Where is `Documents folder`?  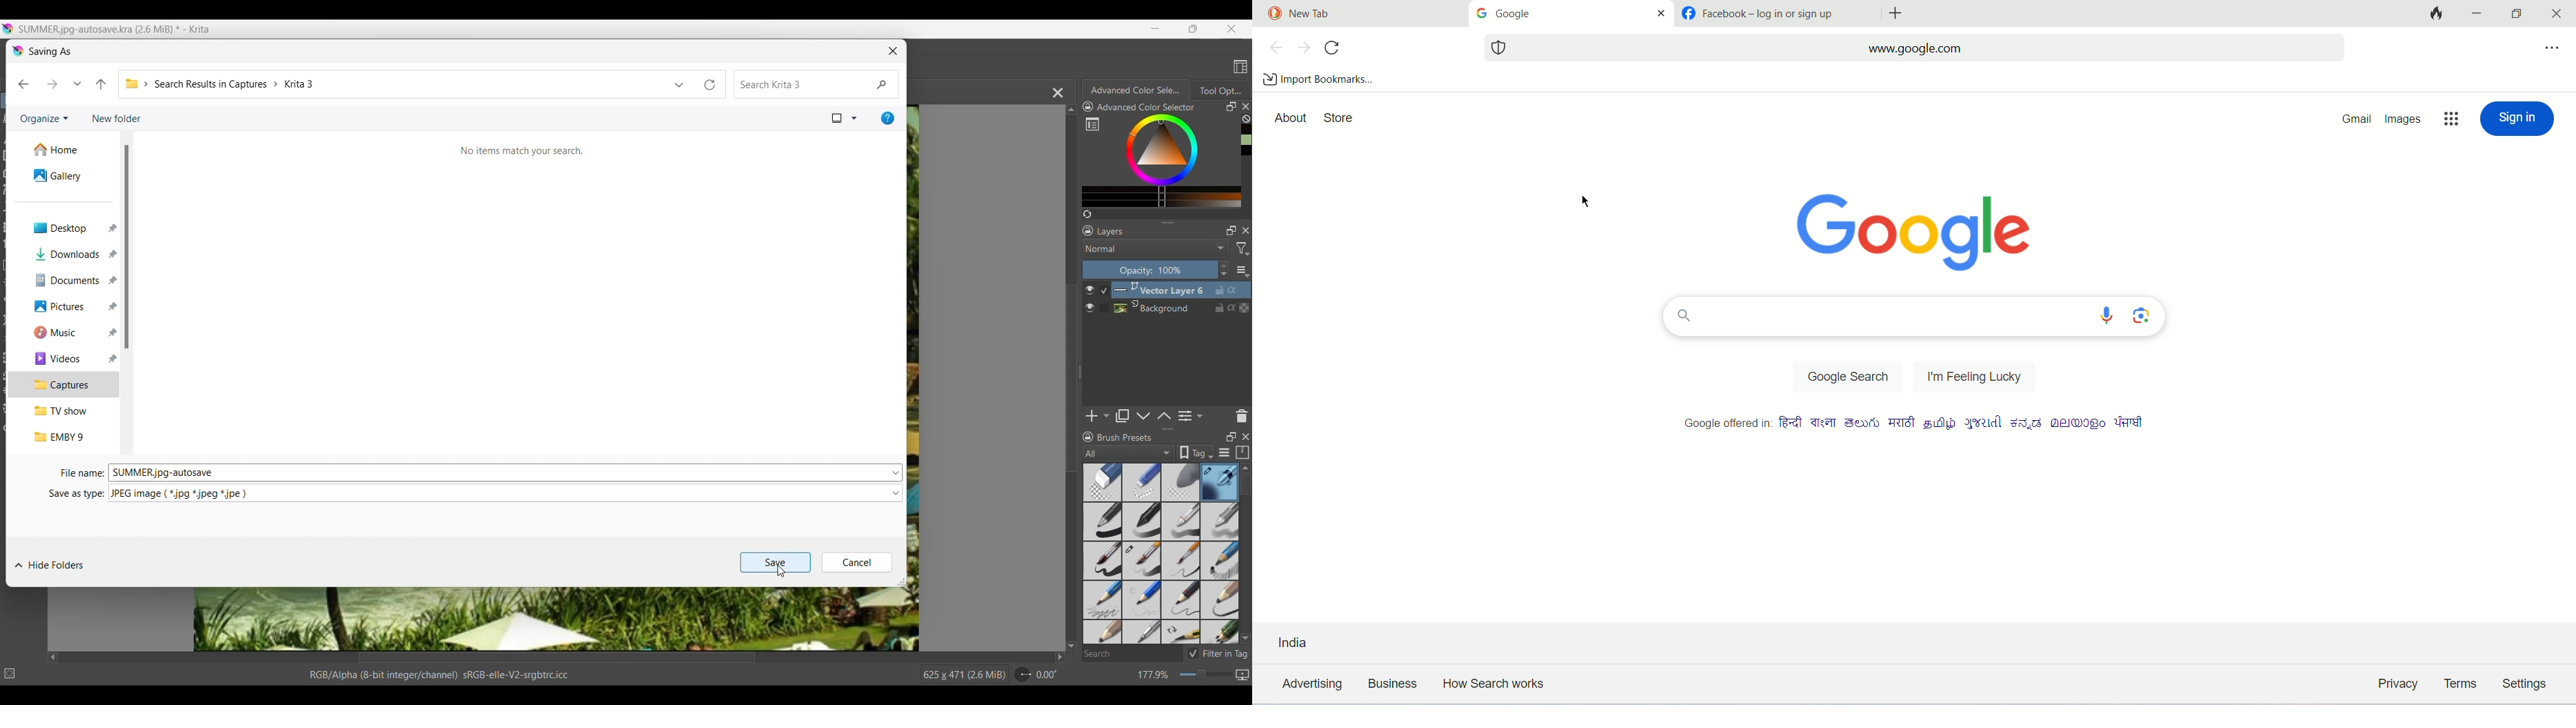
Documents folder is located at coordinates (65, 281).